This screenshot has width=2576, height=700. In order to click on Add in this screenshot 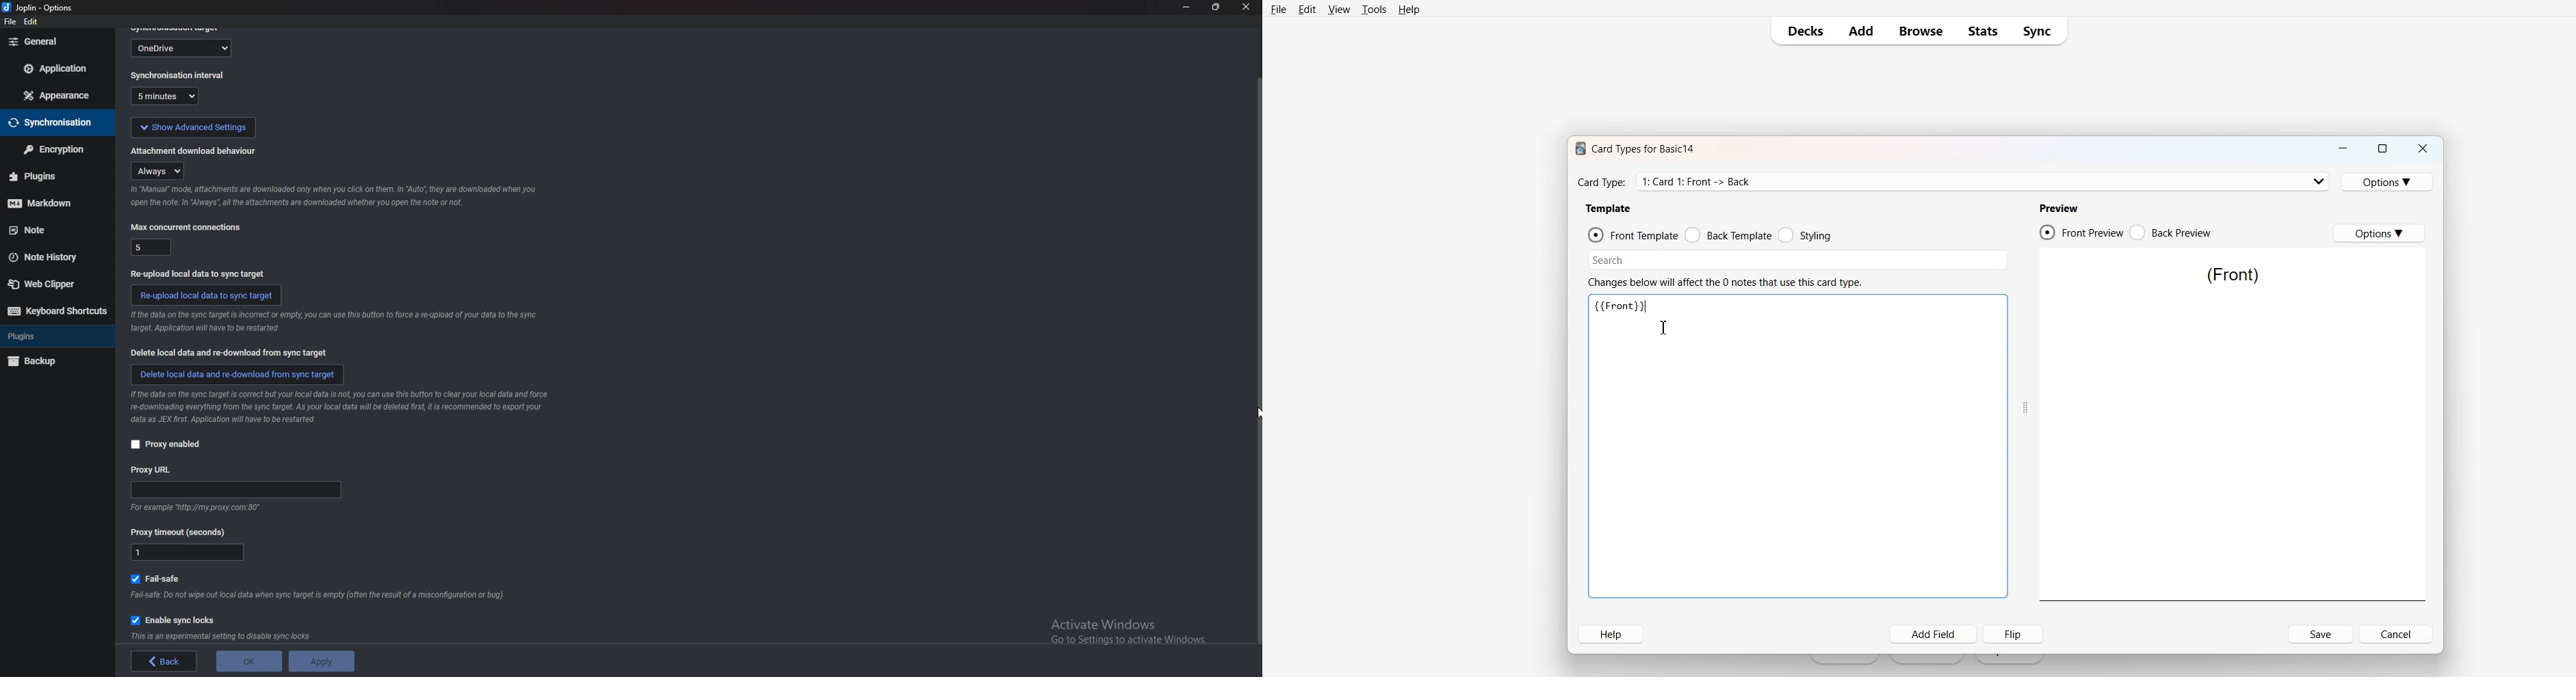, I will do `click(1862, 31)`.